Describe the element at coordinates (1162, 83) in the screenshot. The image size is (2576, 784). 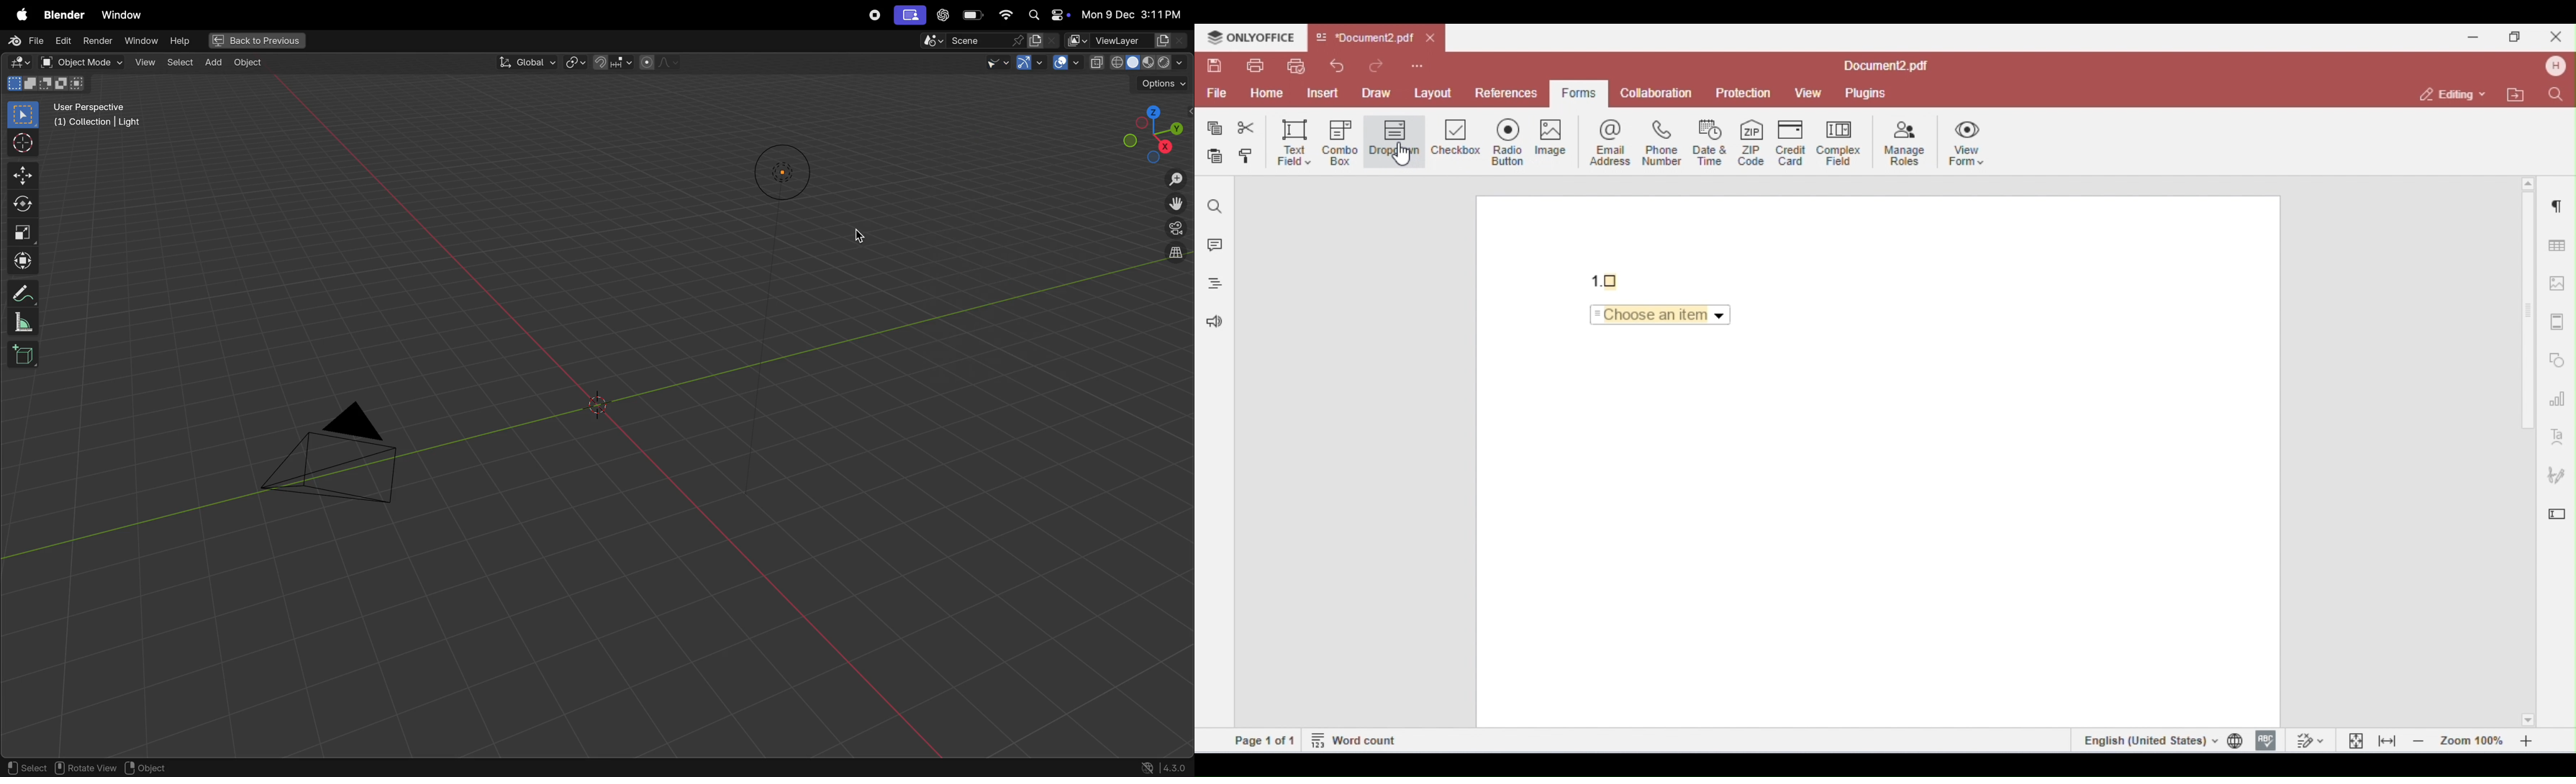
I see `options` at that location.